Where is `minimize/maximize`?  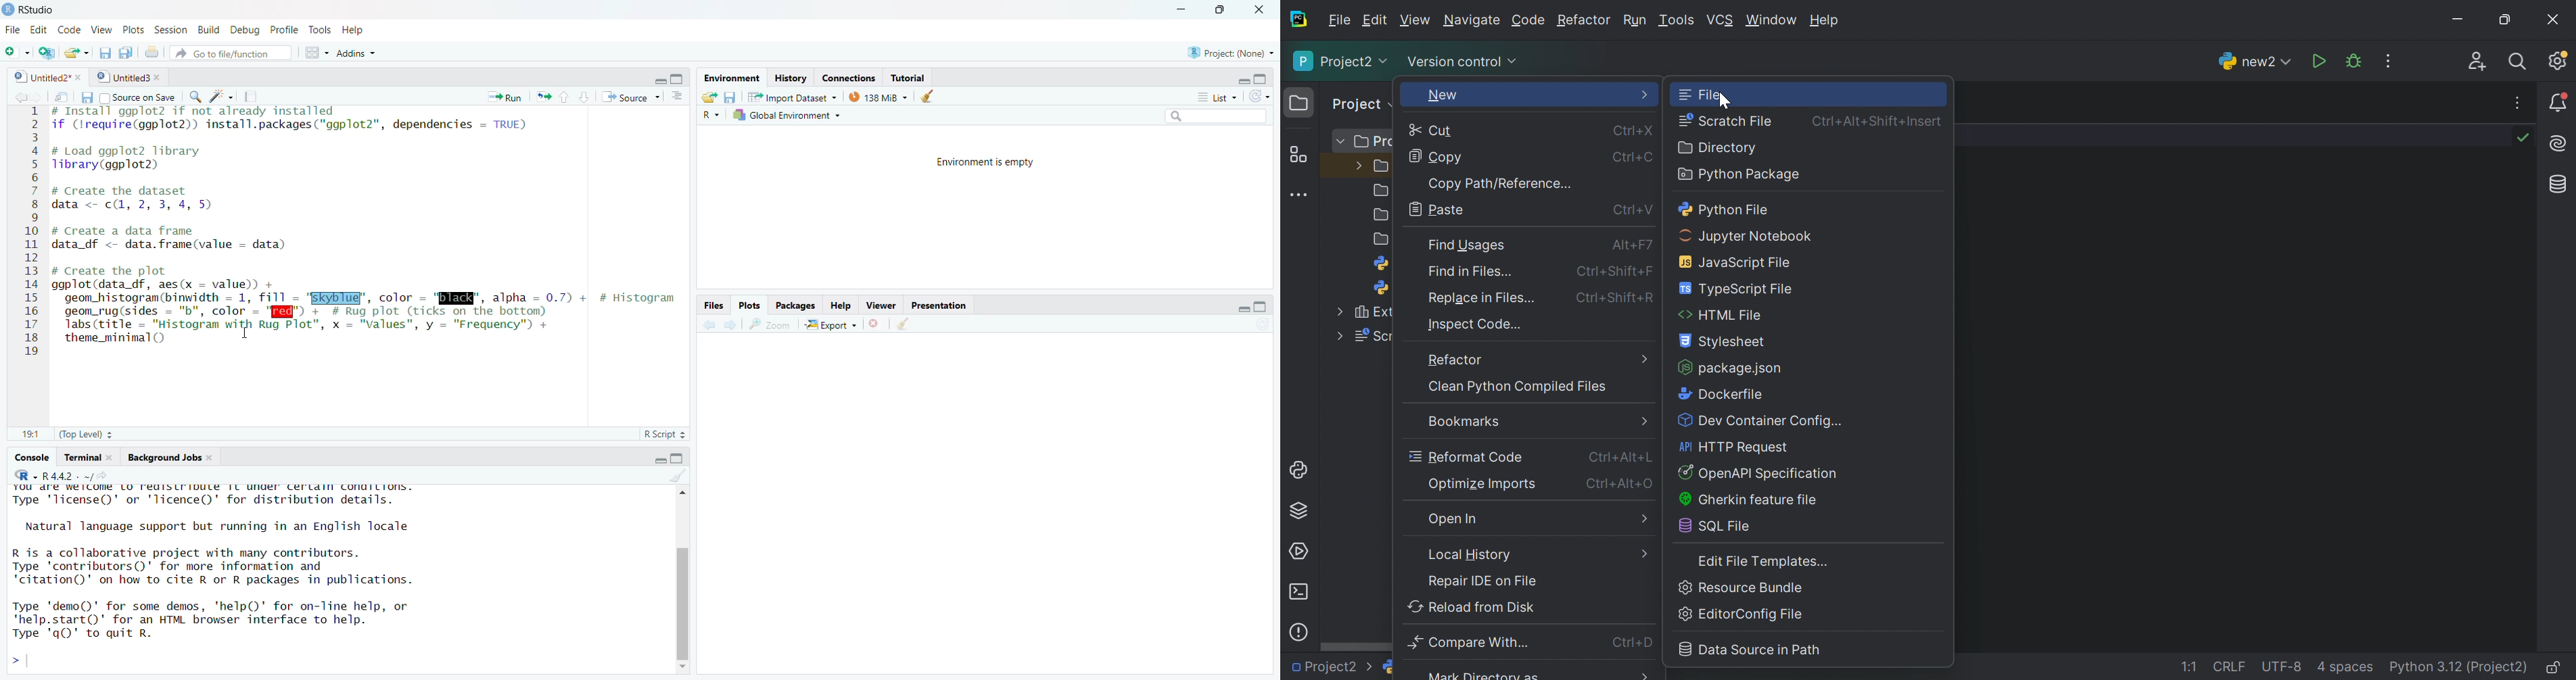 minimize/maximize is located at coordinates (670, 75).